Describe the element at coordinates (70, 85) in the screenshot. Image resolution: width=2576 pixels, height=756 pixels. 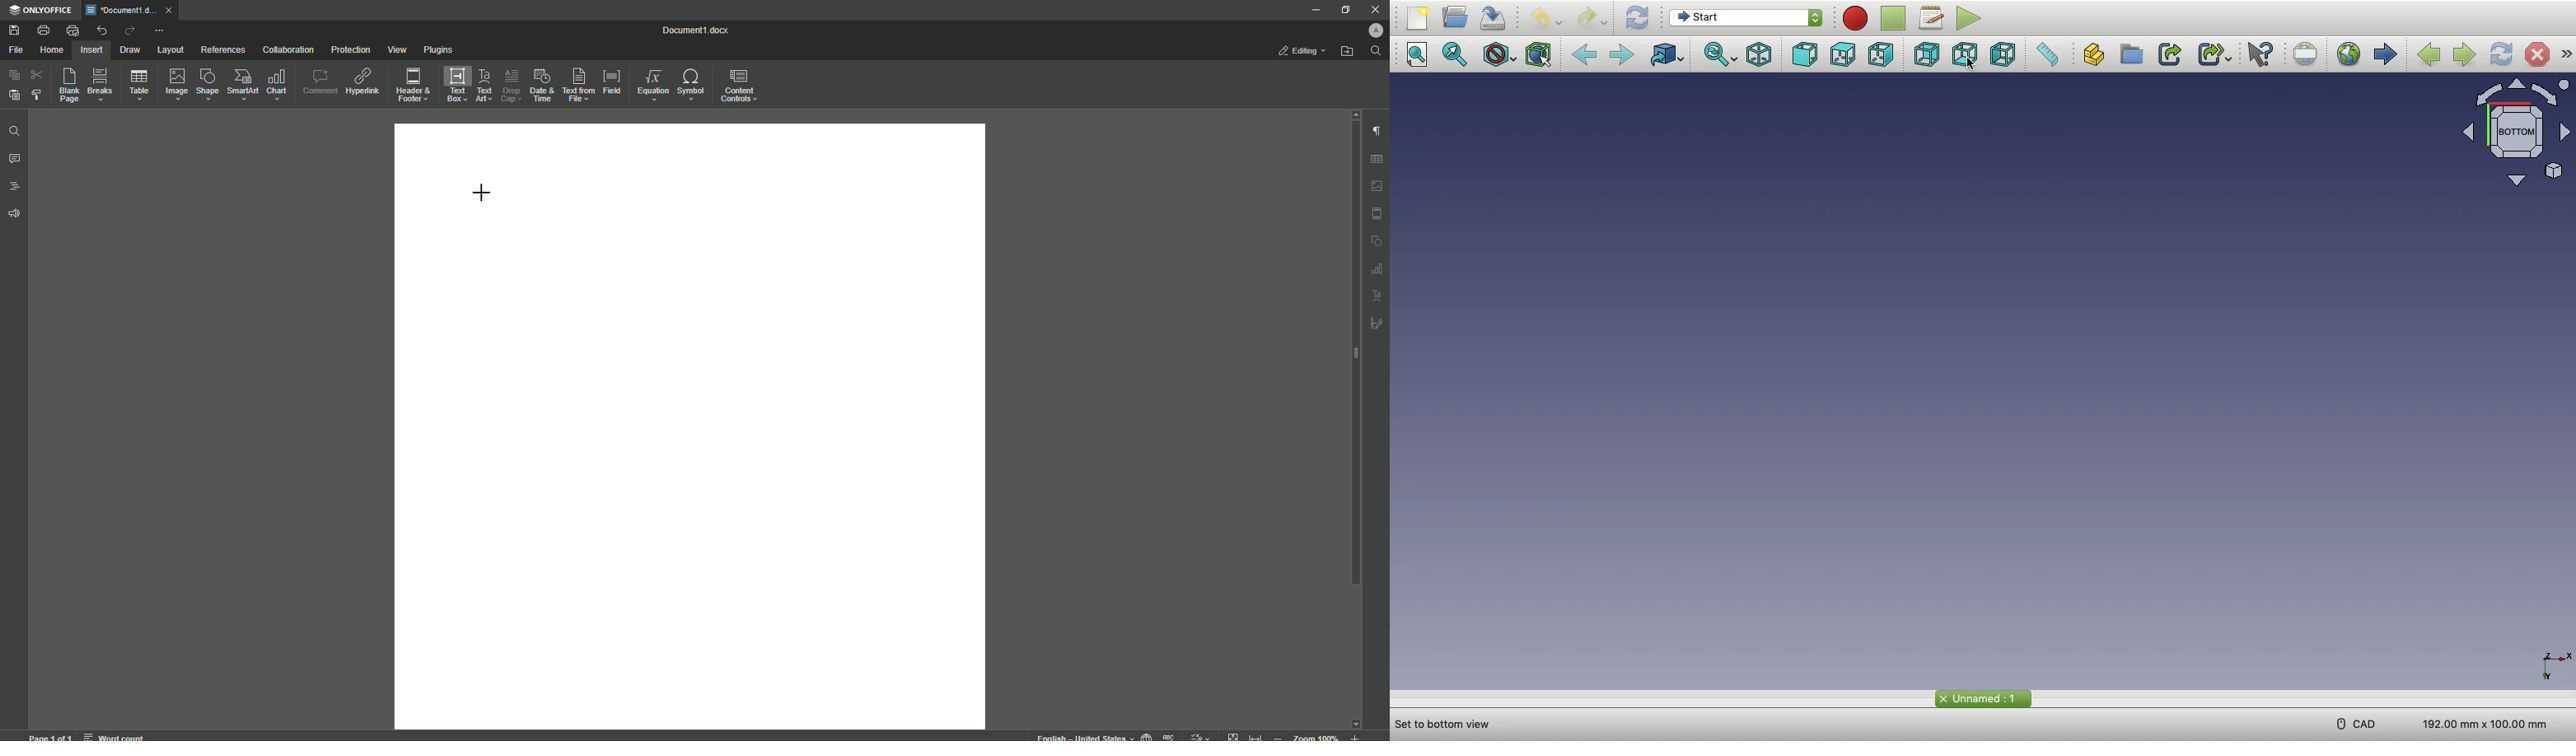
I see `Blank Page` at that location.